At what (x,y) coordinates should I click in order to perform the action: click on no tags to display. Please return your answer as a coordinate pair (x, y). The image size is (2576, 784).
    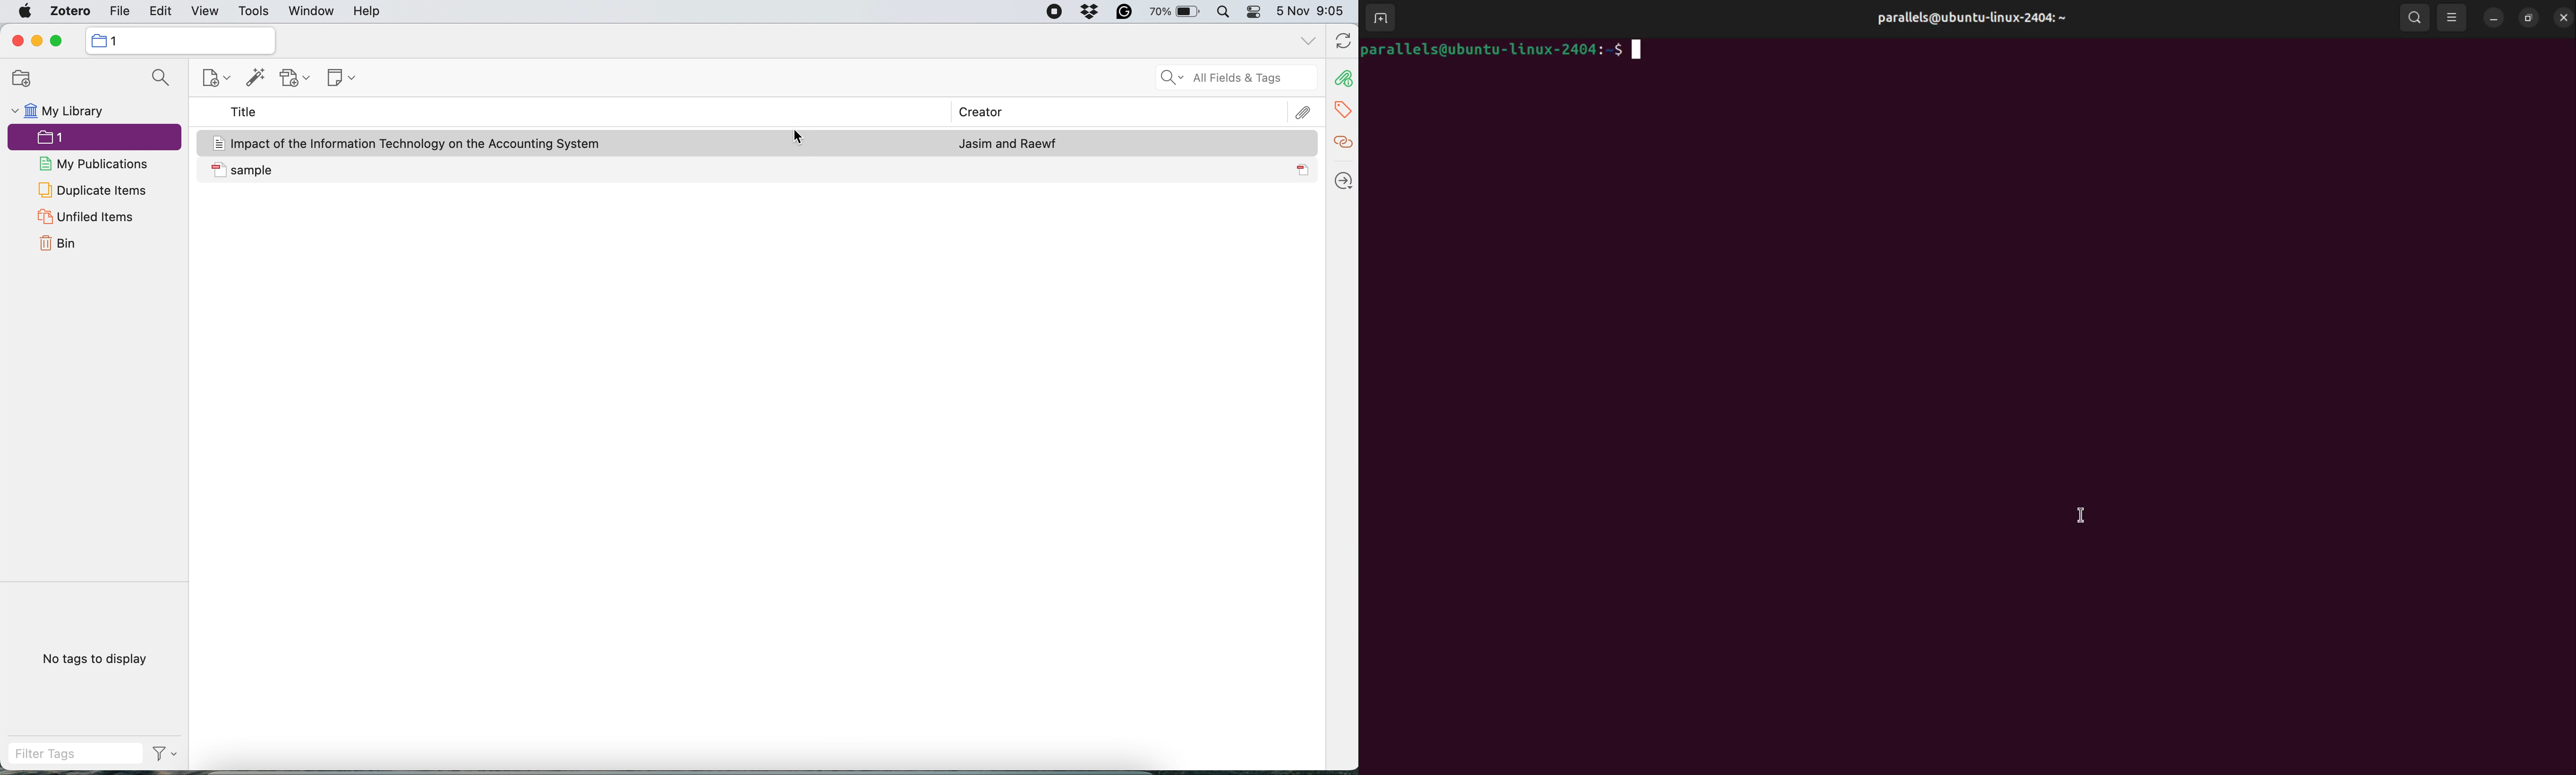
    Looking at the image, I should click on (97, 658).